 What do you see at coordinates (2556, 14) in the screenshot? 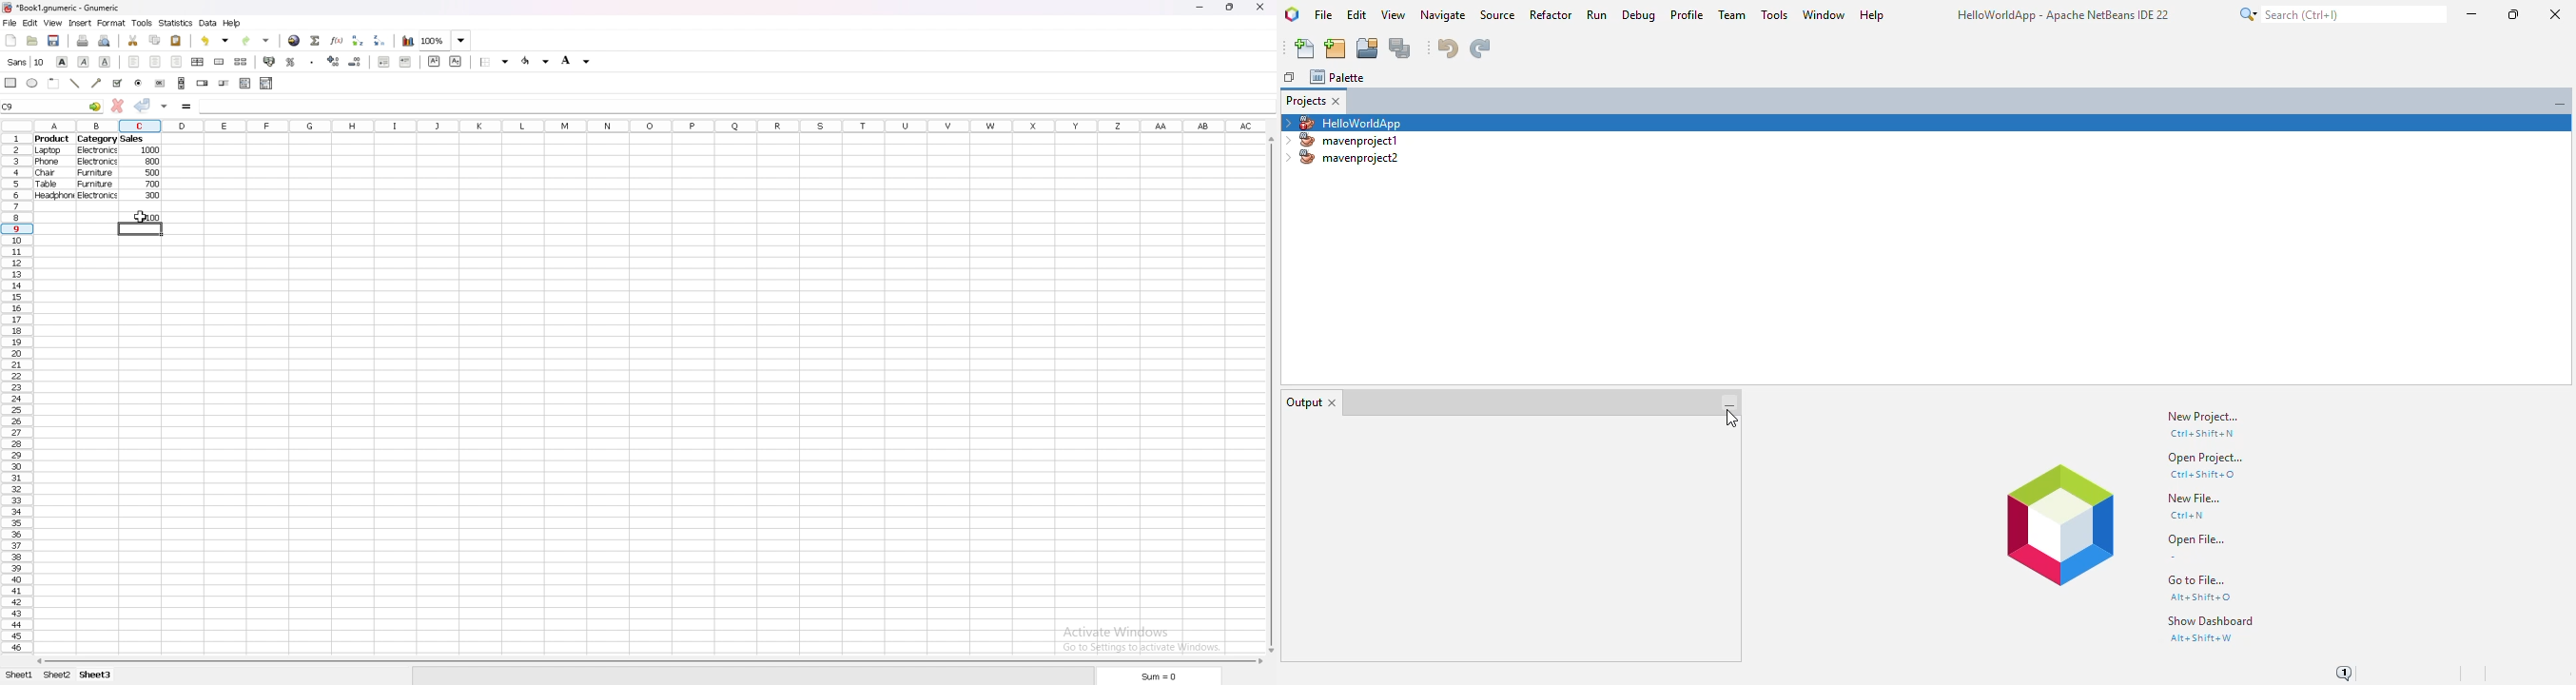
I see `close` at bounding box center [2556, 14].